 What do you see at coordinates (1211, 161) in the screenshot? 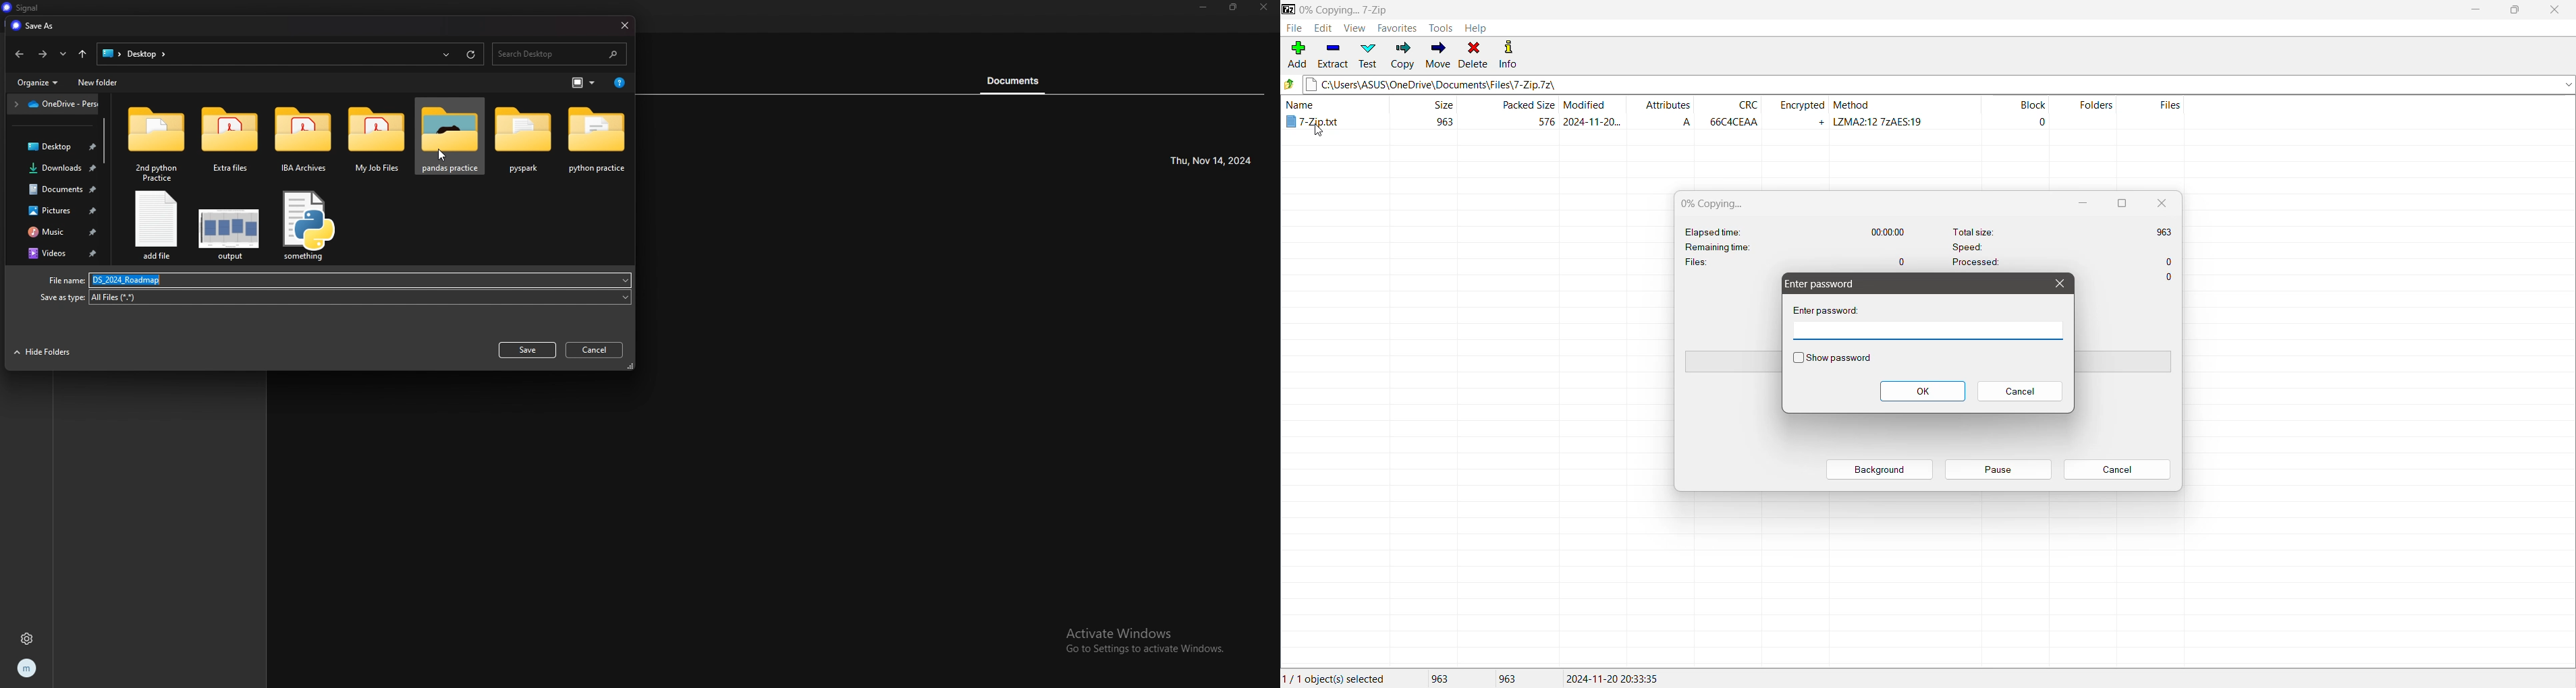
I see `time` at bounding box center [1211, 161].